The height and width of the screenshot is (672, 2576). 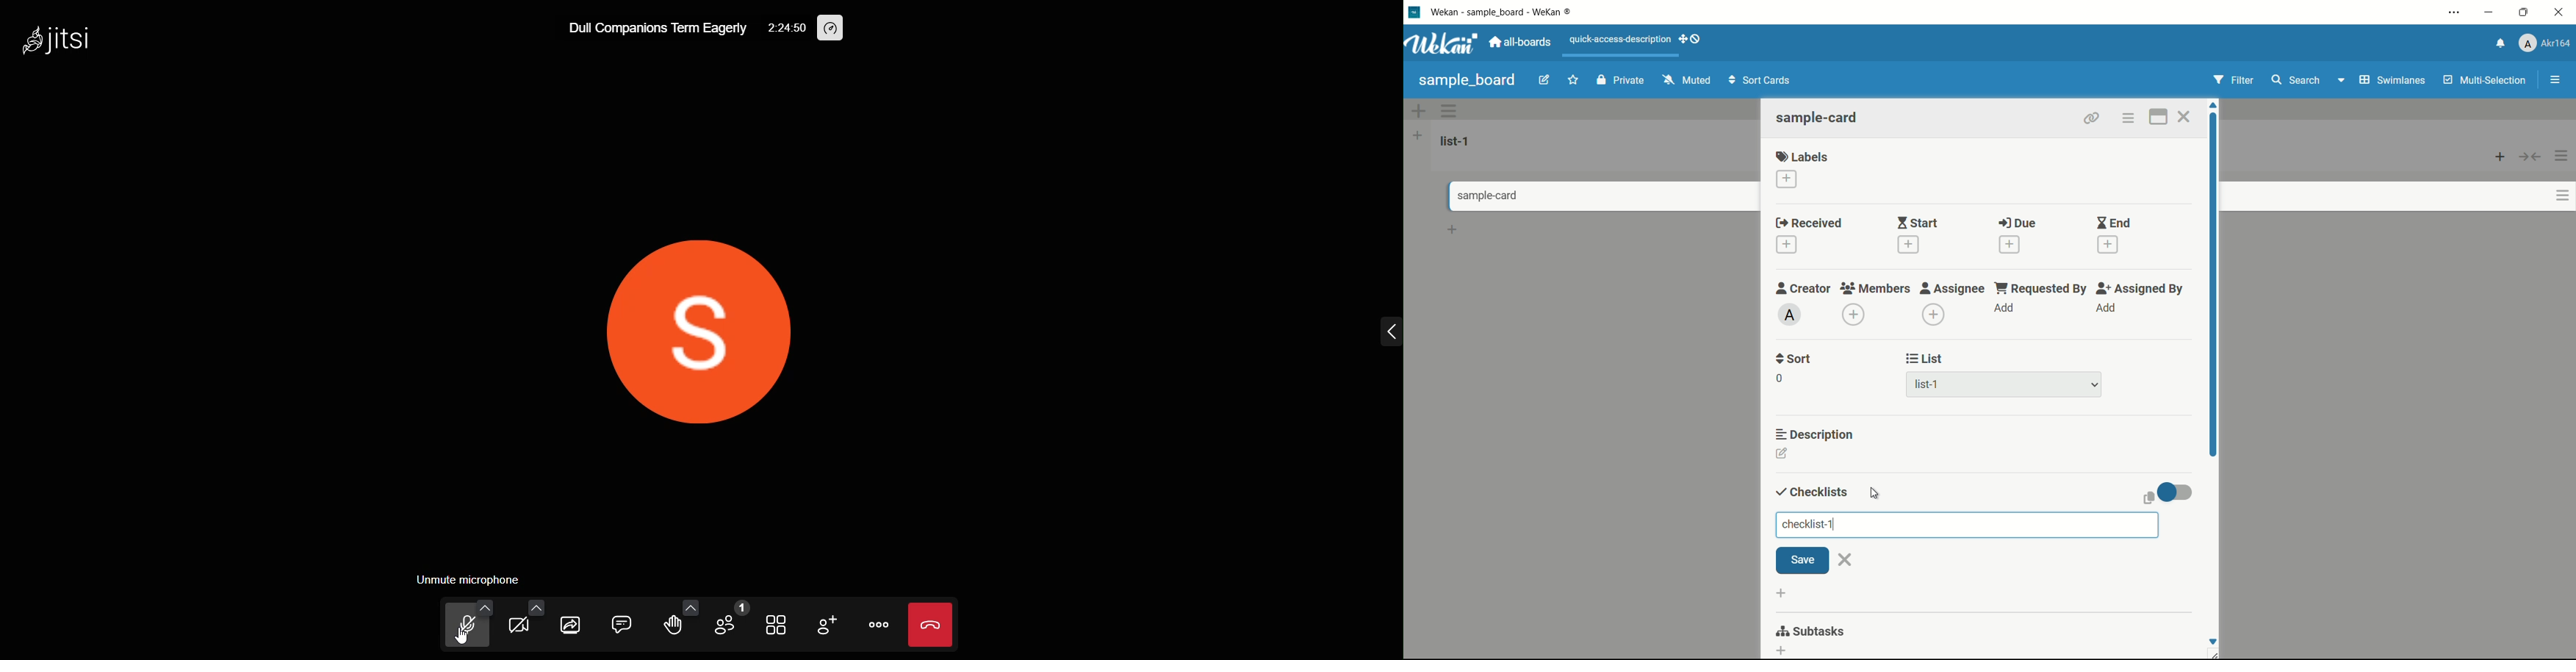 I want to click on due, so click(x=2017, y=224).